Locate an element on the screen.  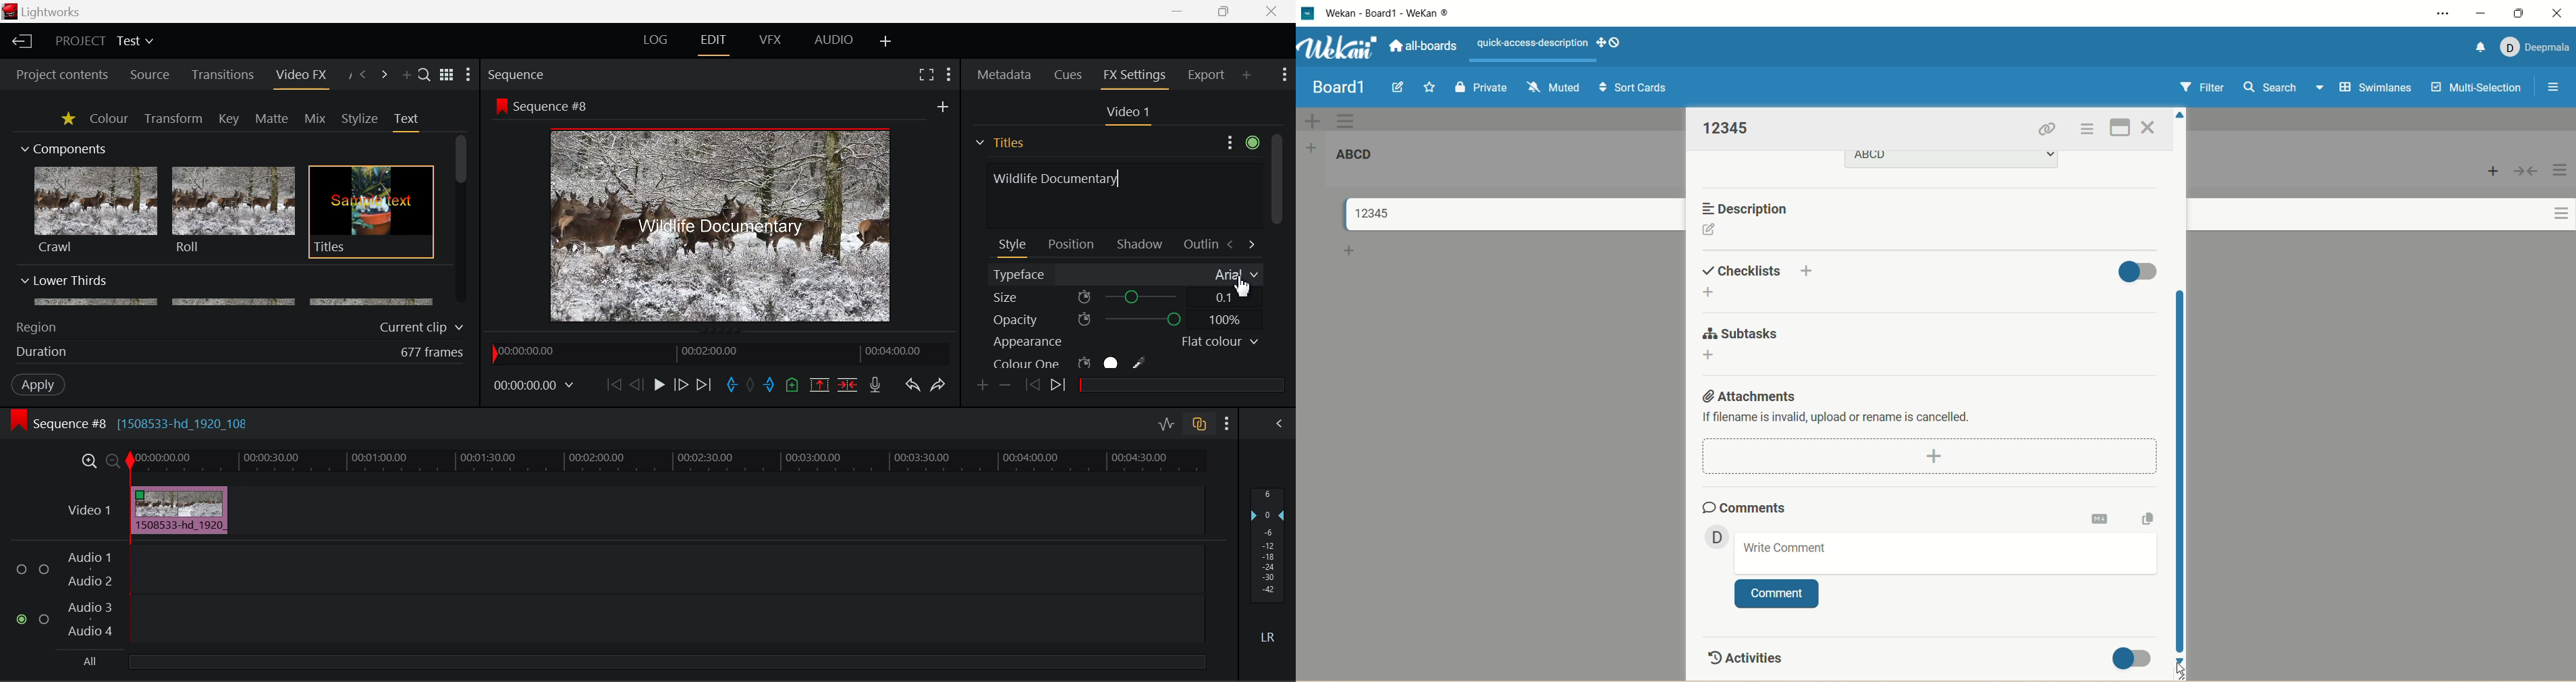
All is located at coordinates (91, 662).